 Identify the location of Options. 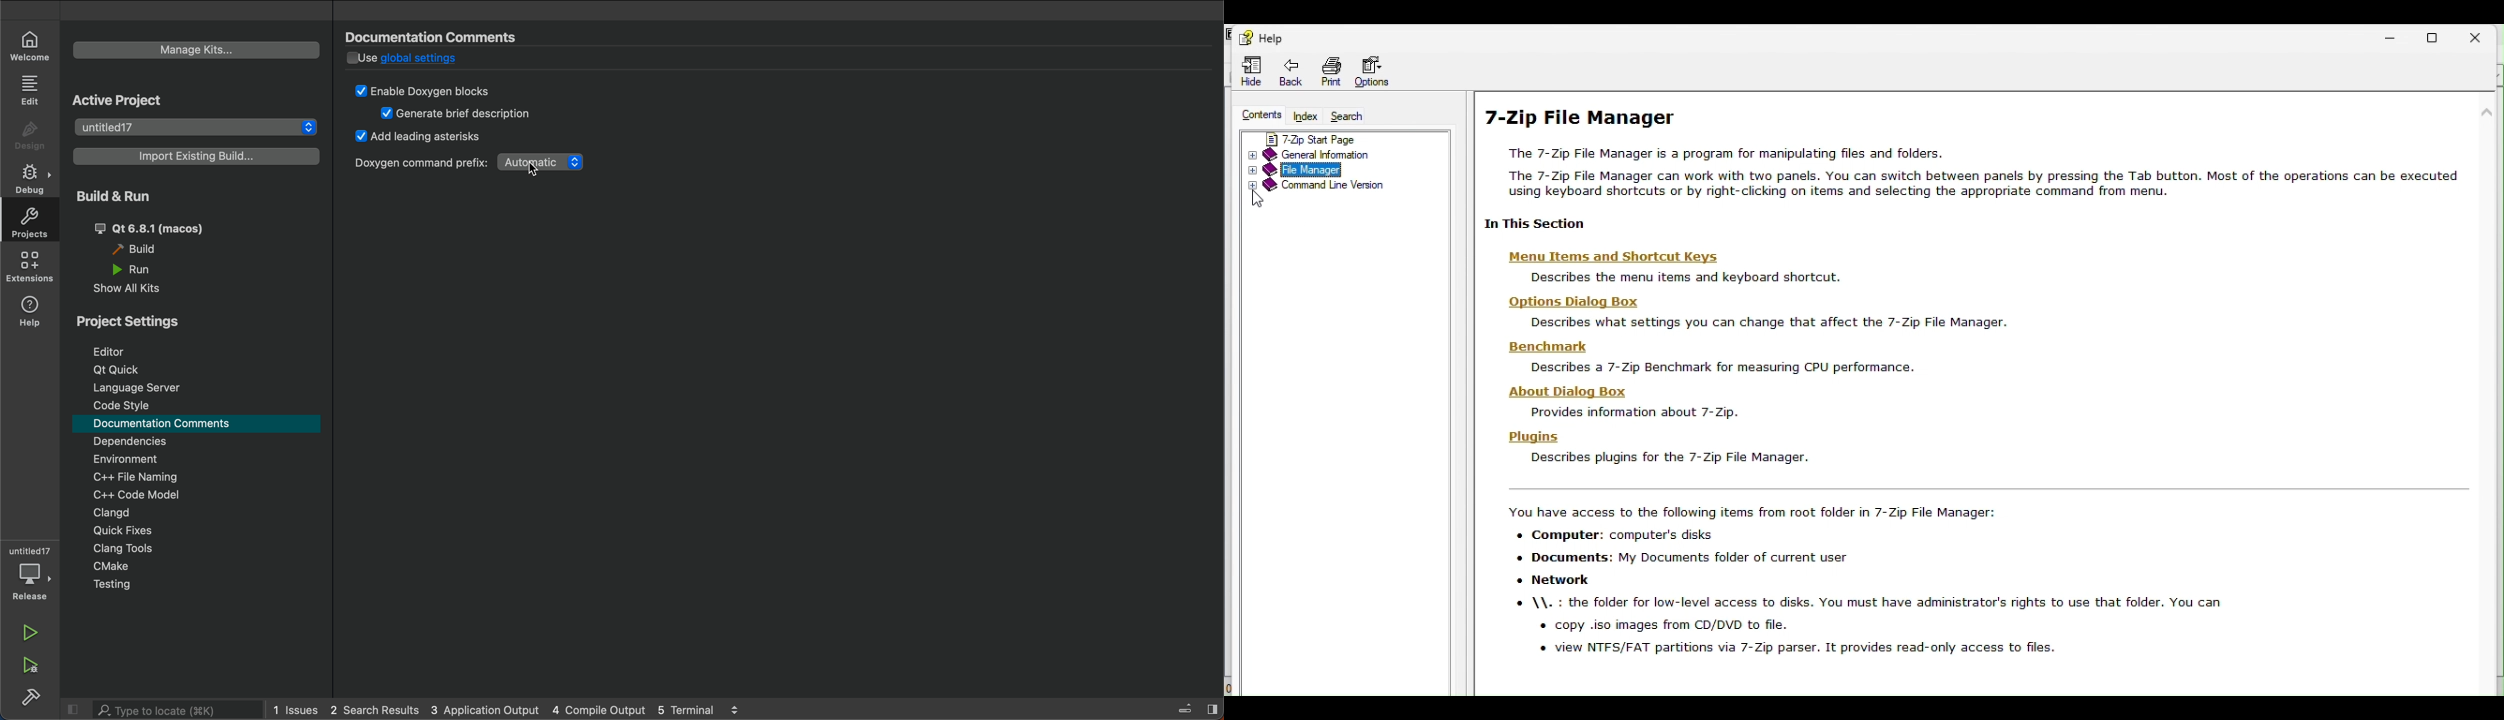
(1380, 74).